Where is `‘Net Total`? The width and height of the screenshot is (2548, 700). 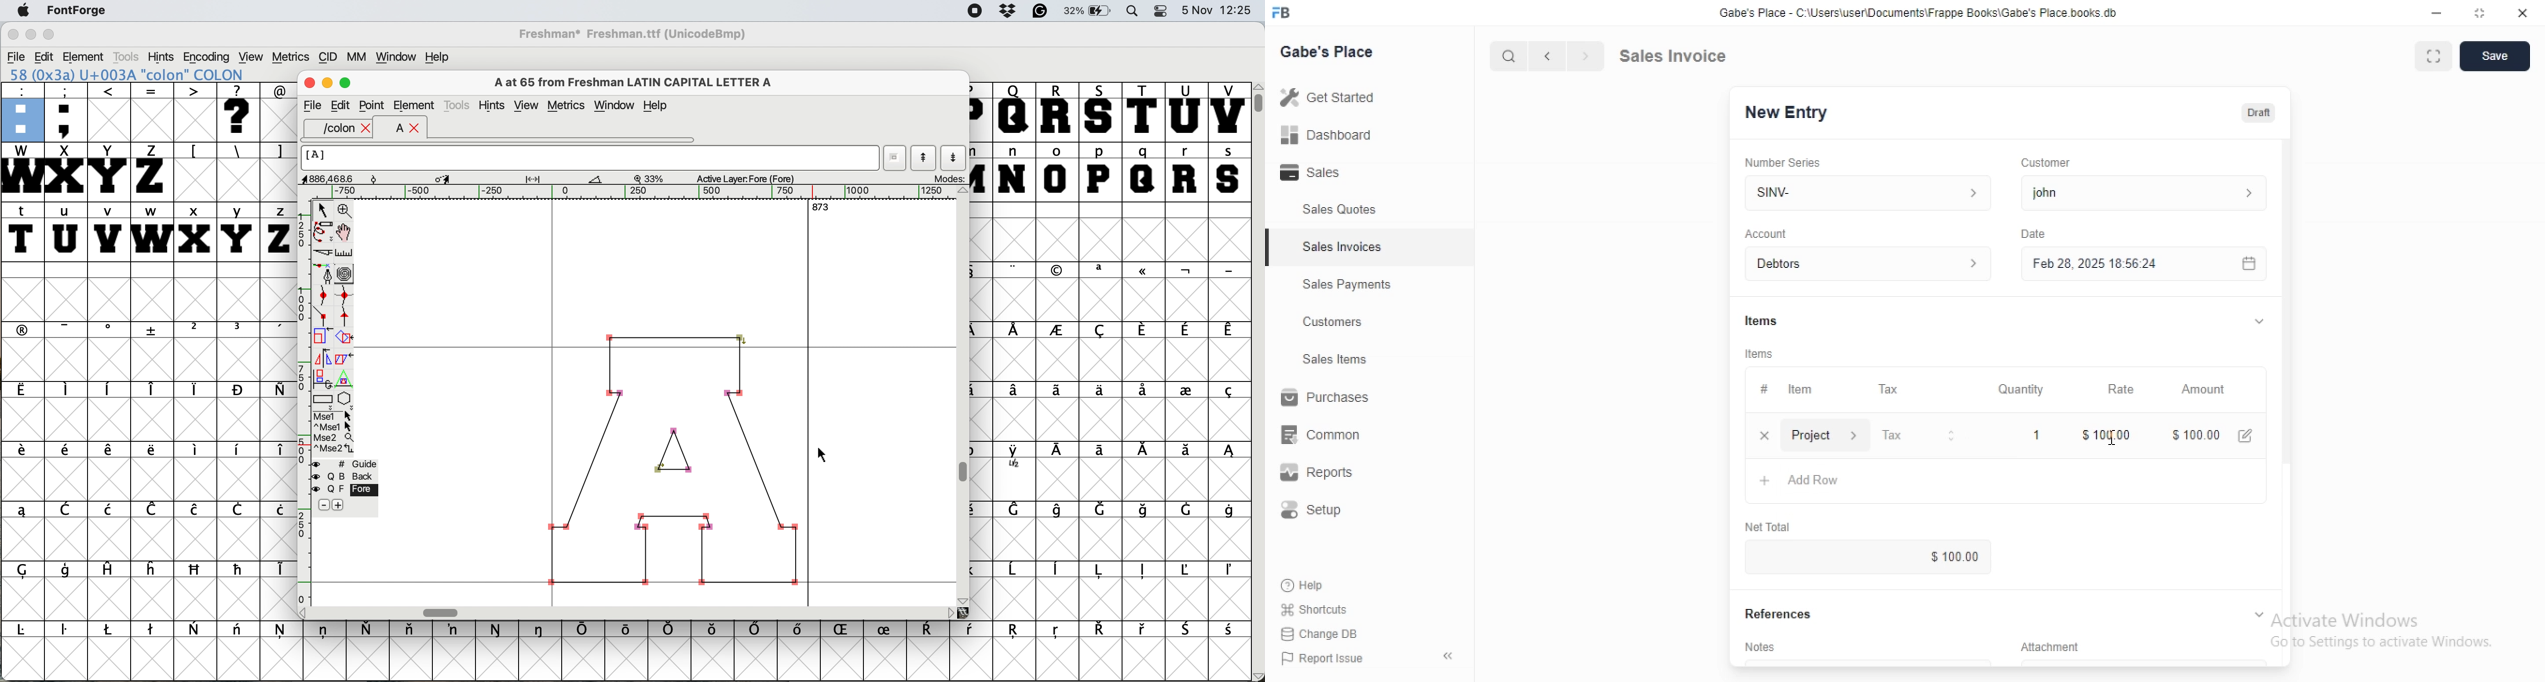
‘Net Total is located at coordinates (1776, 524).